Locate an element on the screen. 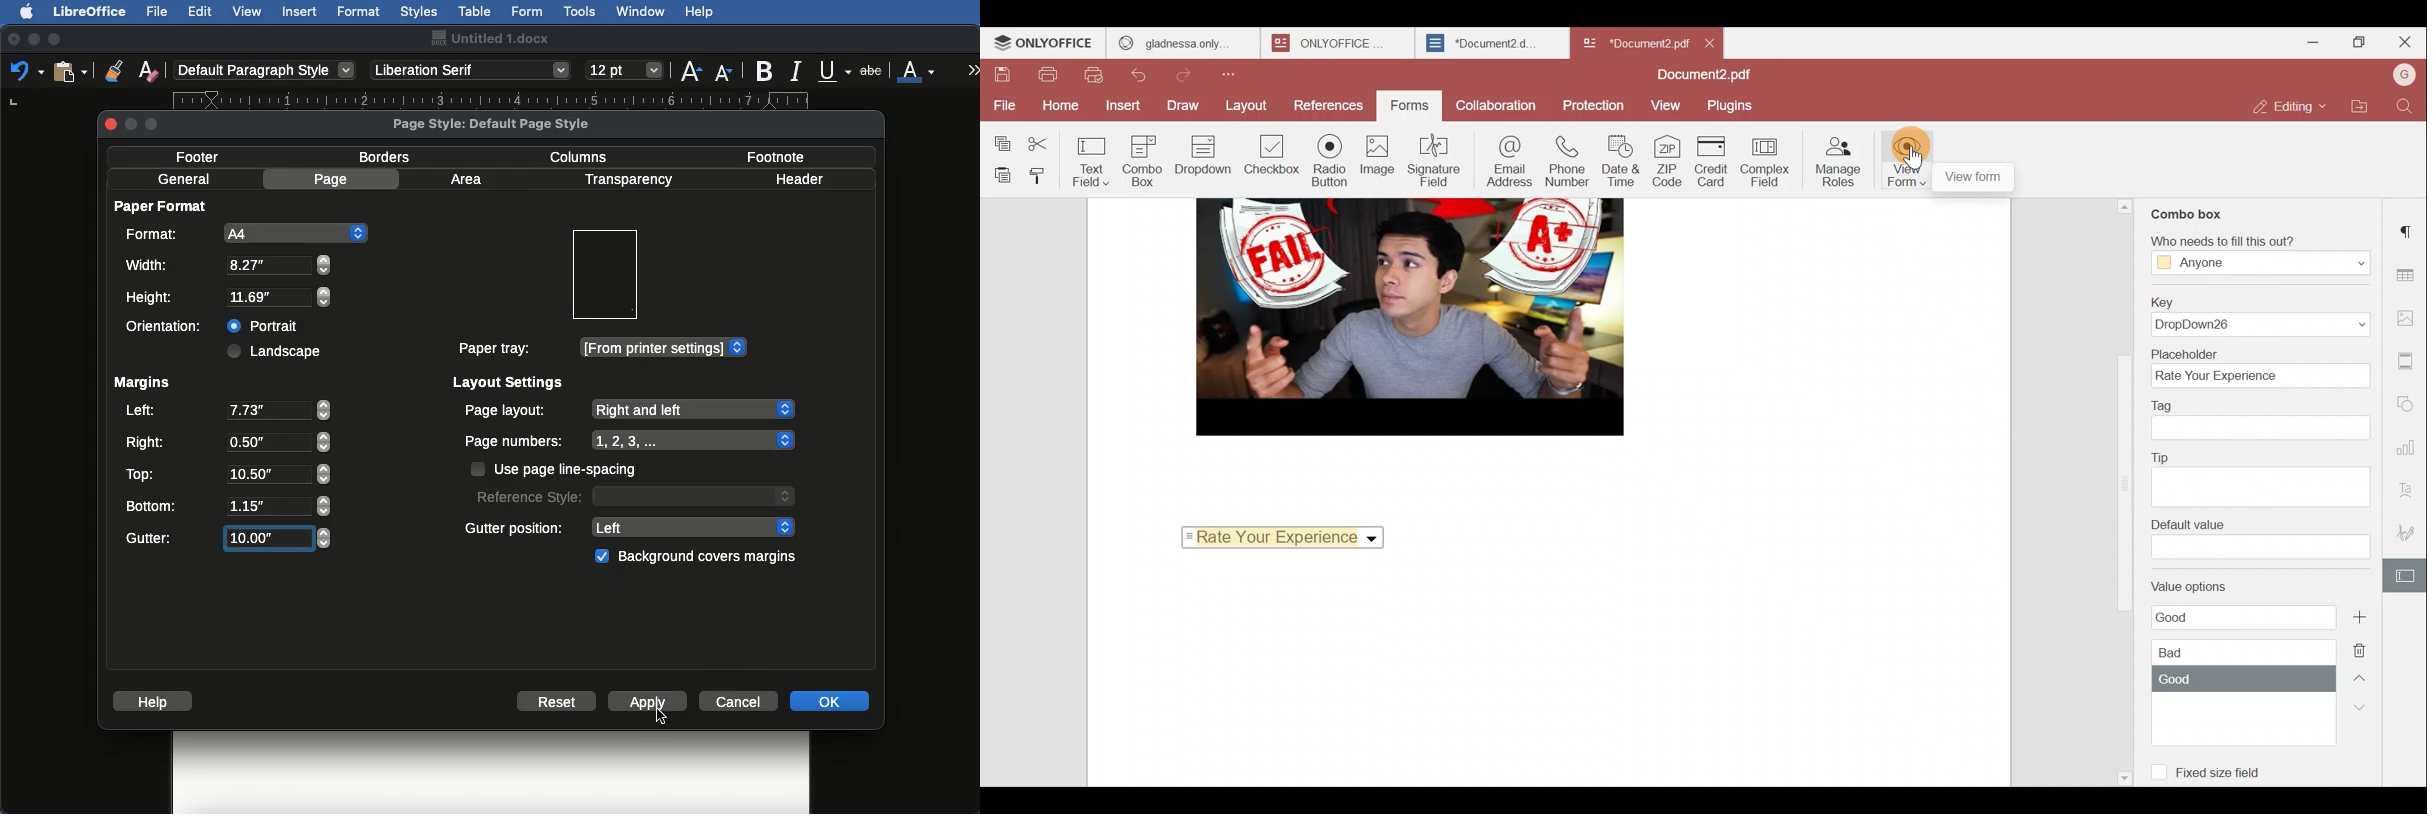  Page is located at coordinates (334, 179).